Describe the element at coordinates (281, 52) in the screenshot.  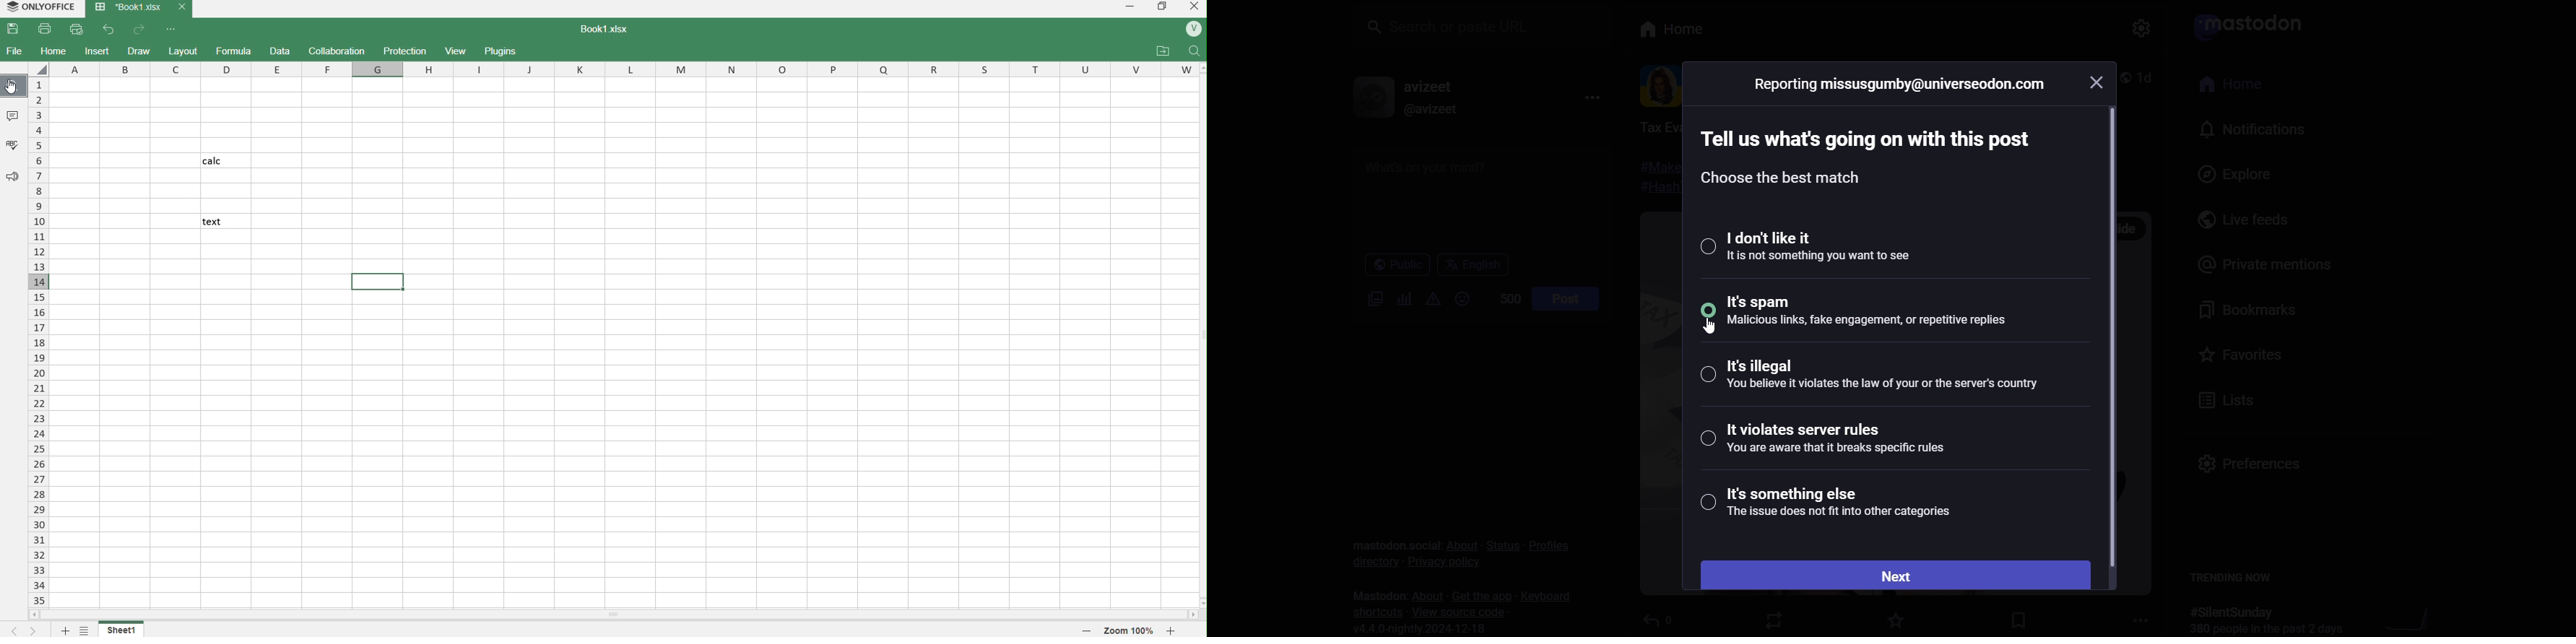
I see `data` at that location.